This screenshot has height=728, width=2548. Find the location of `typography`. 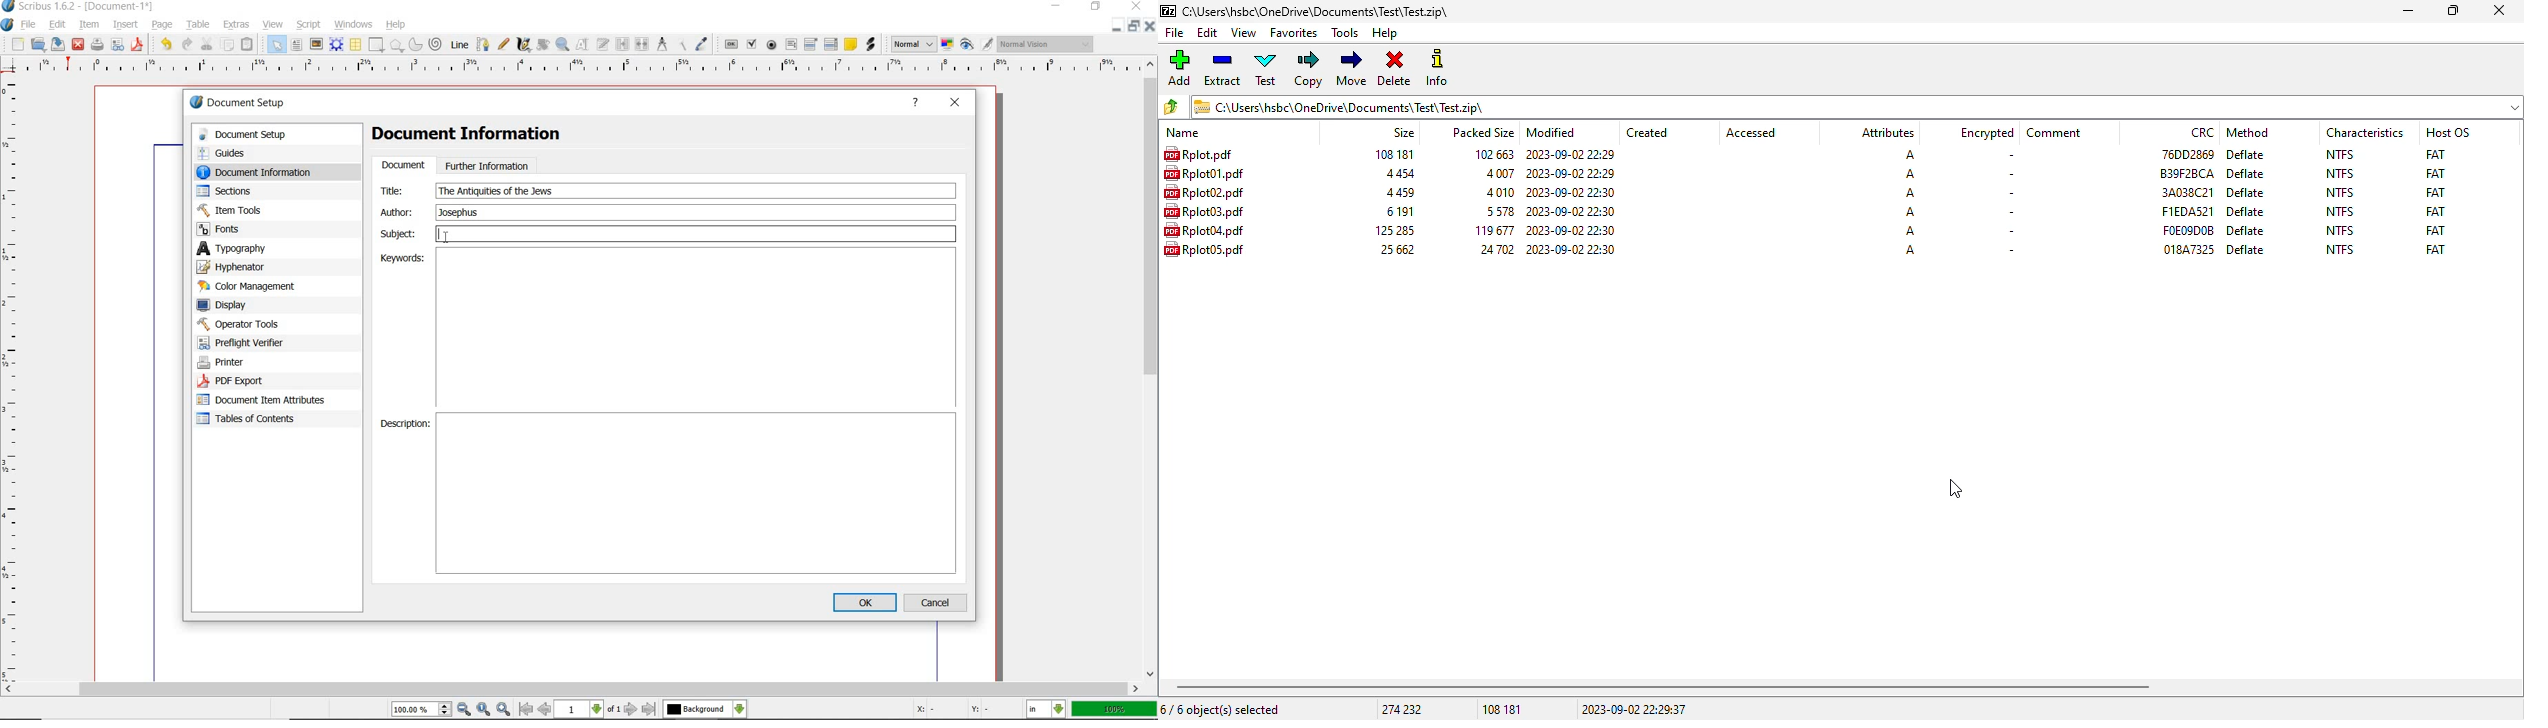

typography is located at coordinates (251, 248).